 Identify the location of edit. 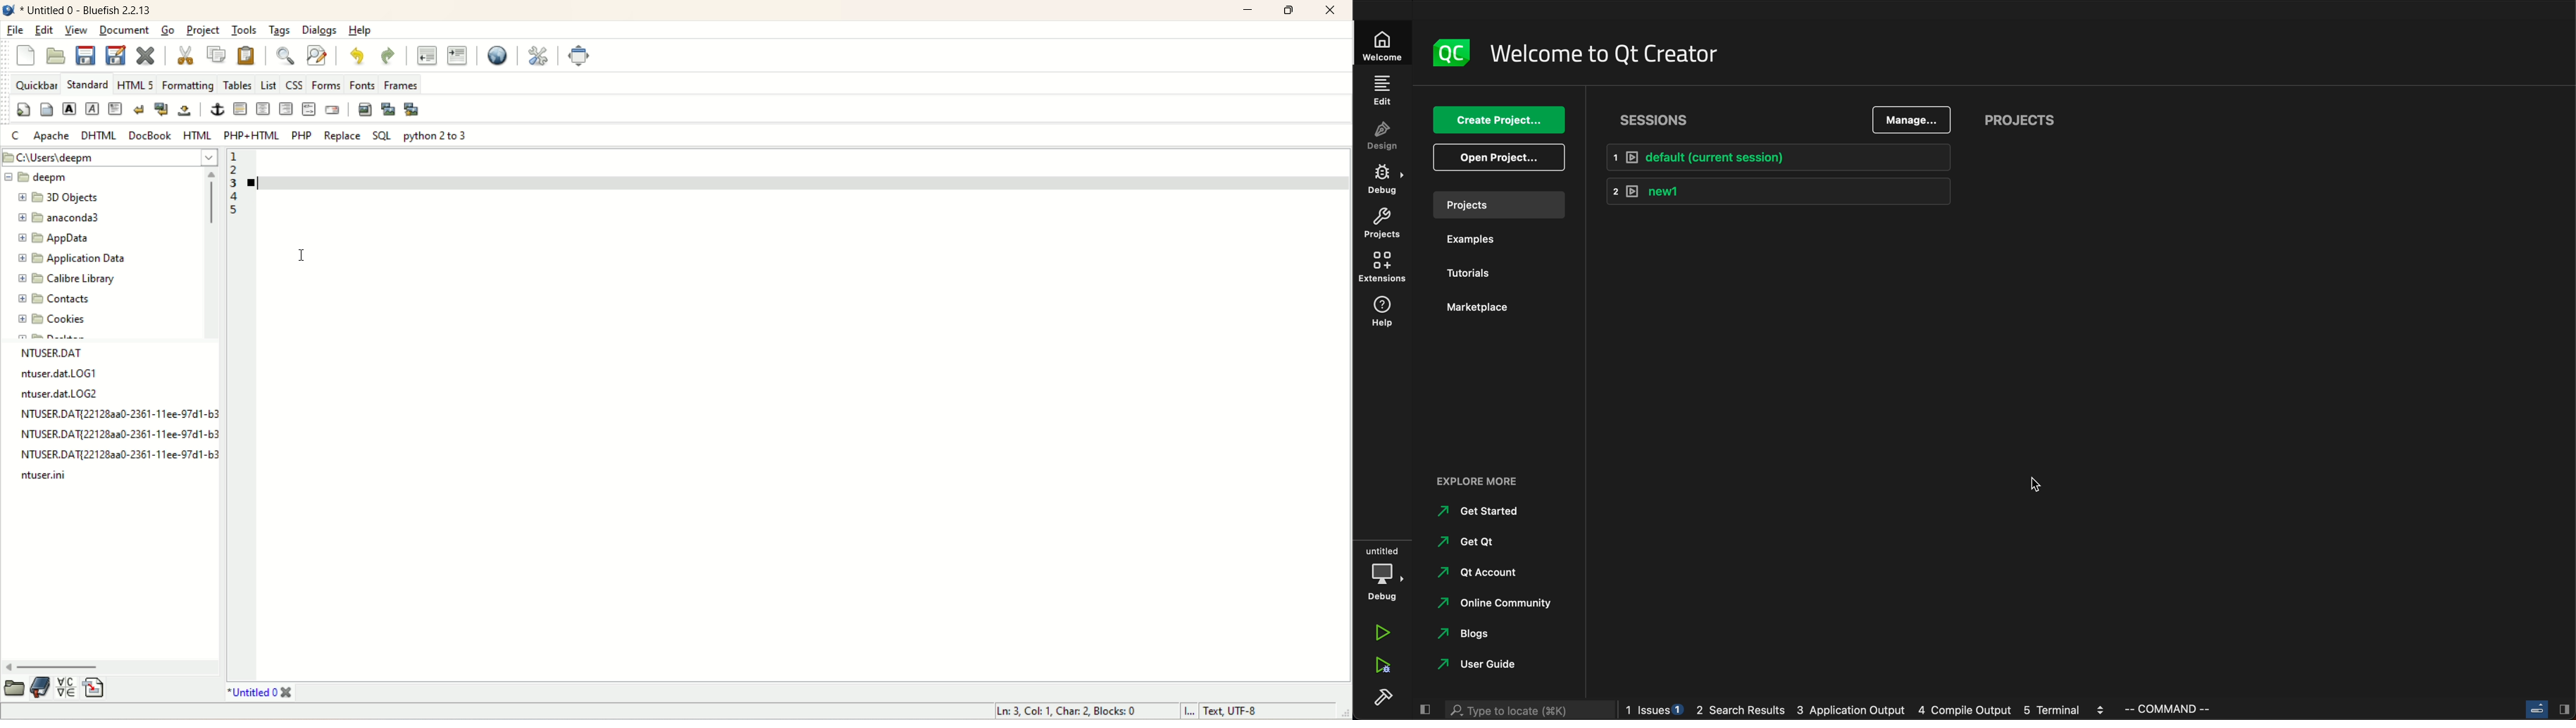
(44, 30).